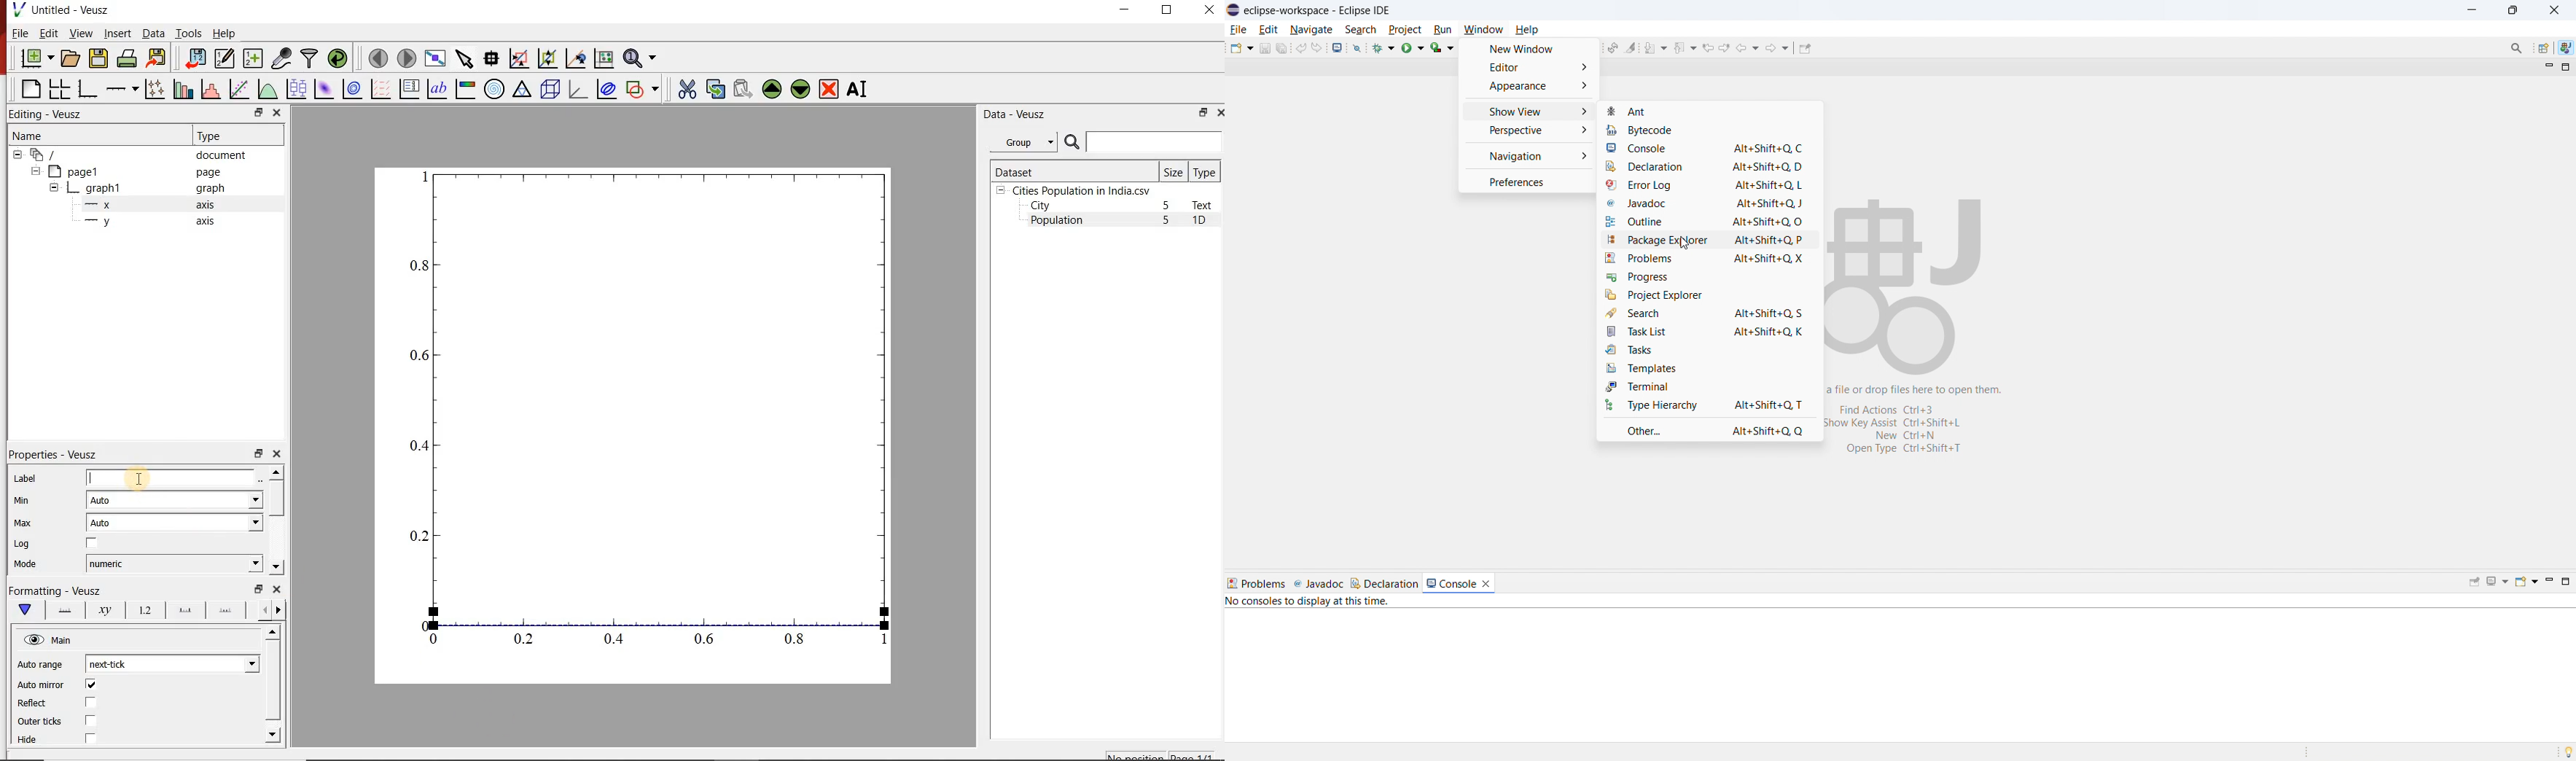 The height and width of the screenshot is (784, 2576). I want to click on run, so click(1443, 28).